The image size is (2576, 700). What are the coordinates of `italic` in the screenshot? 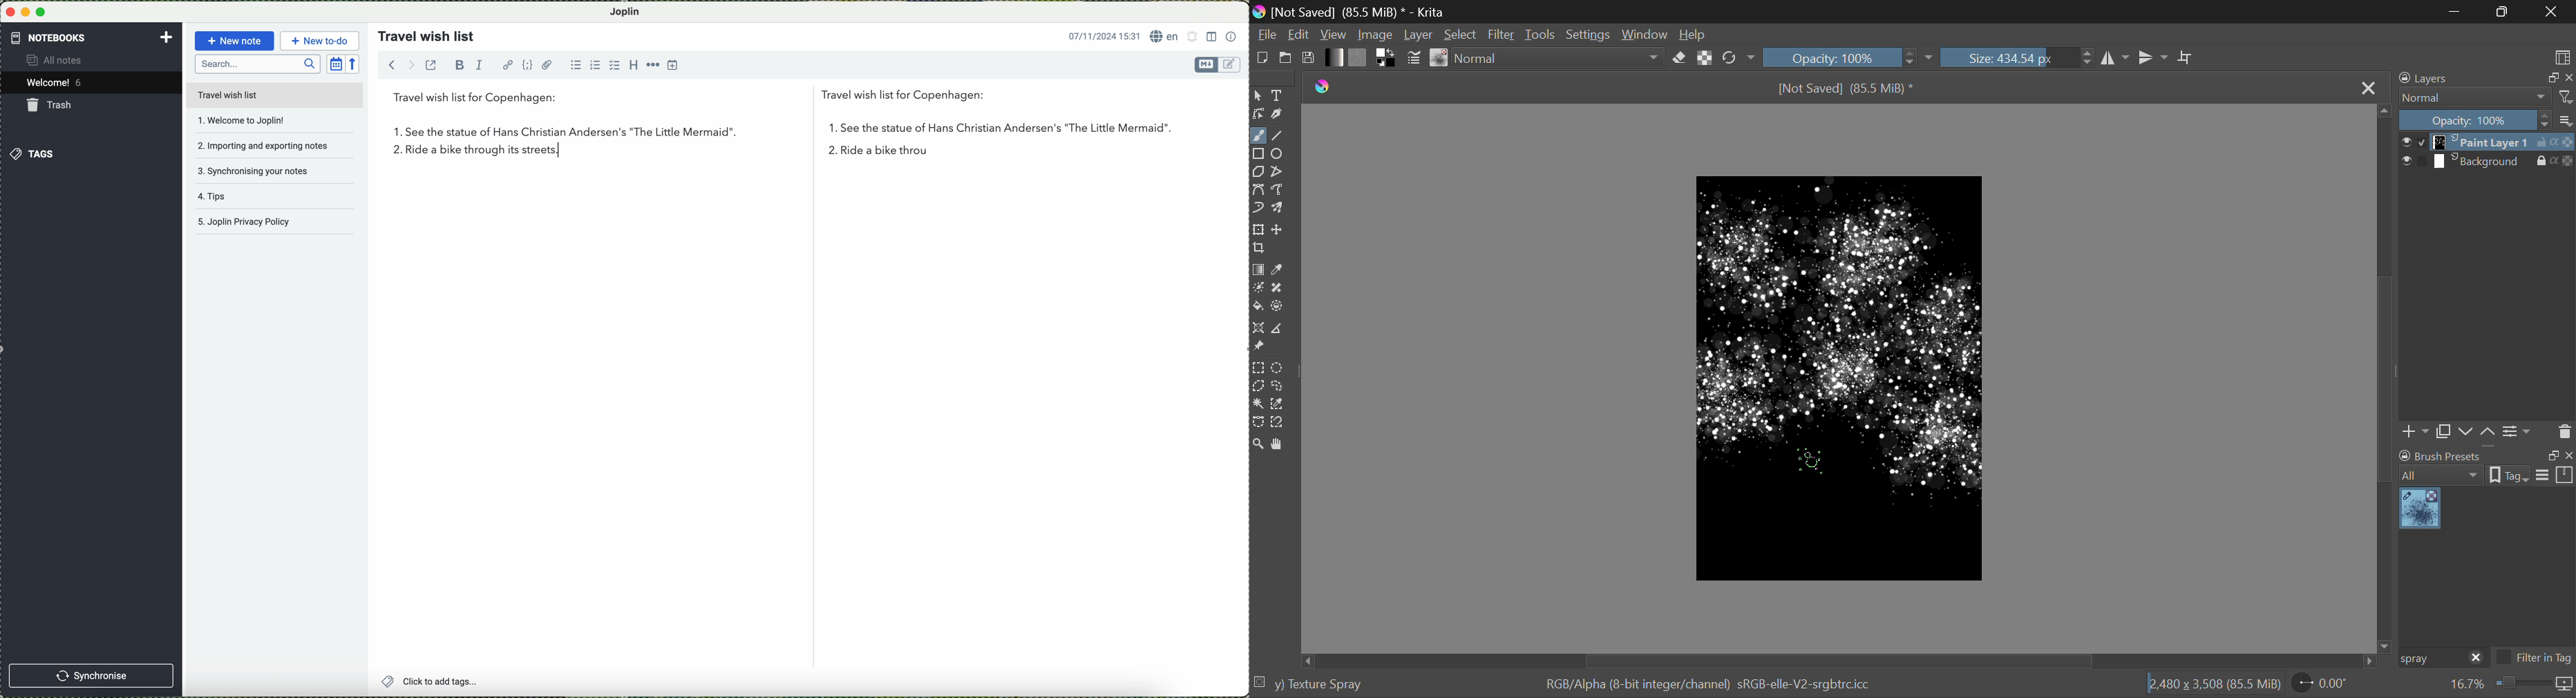 It's located at (483, 66).